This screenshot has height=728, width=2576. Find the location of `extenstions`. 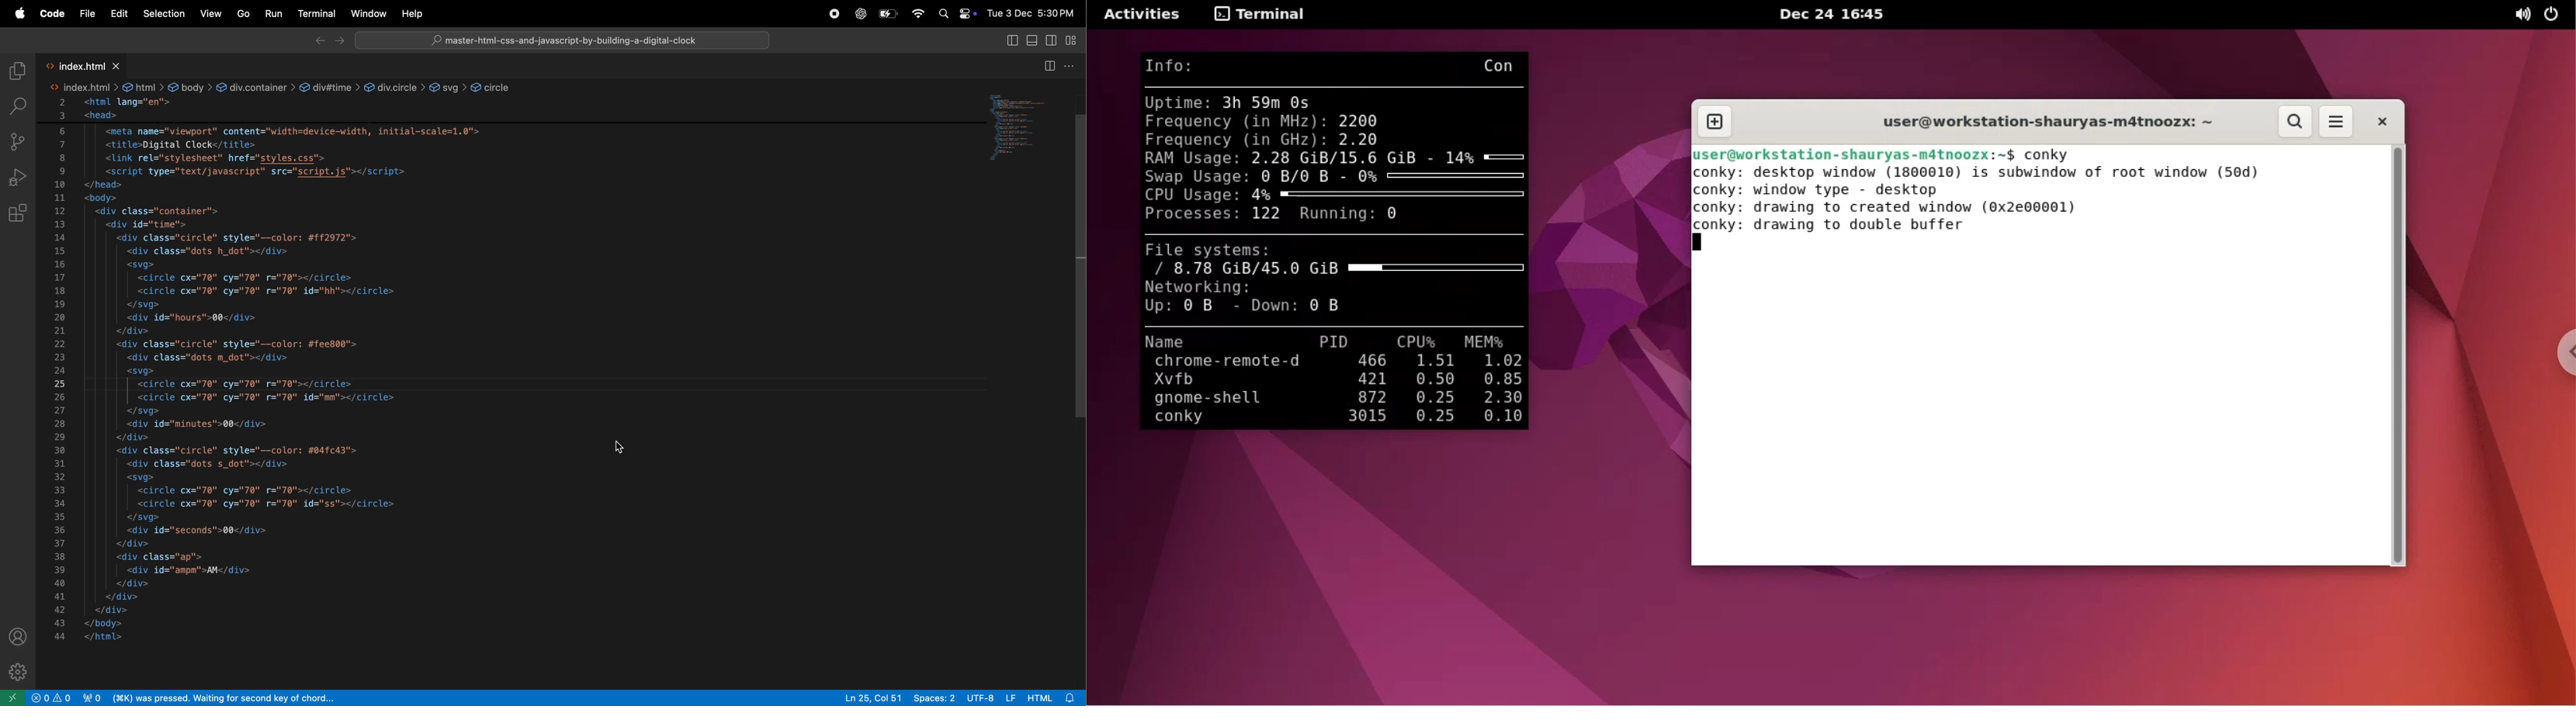

extenstions is located at coordinates (17, 217).